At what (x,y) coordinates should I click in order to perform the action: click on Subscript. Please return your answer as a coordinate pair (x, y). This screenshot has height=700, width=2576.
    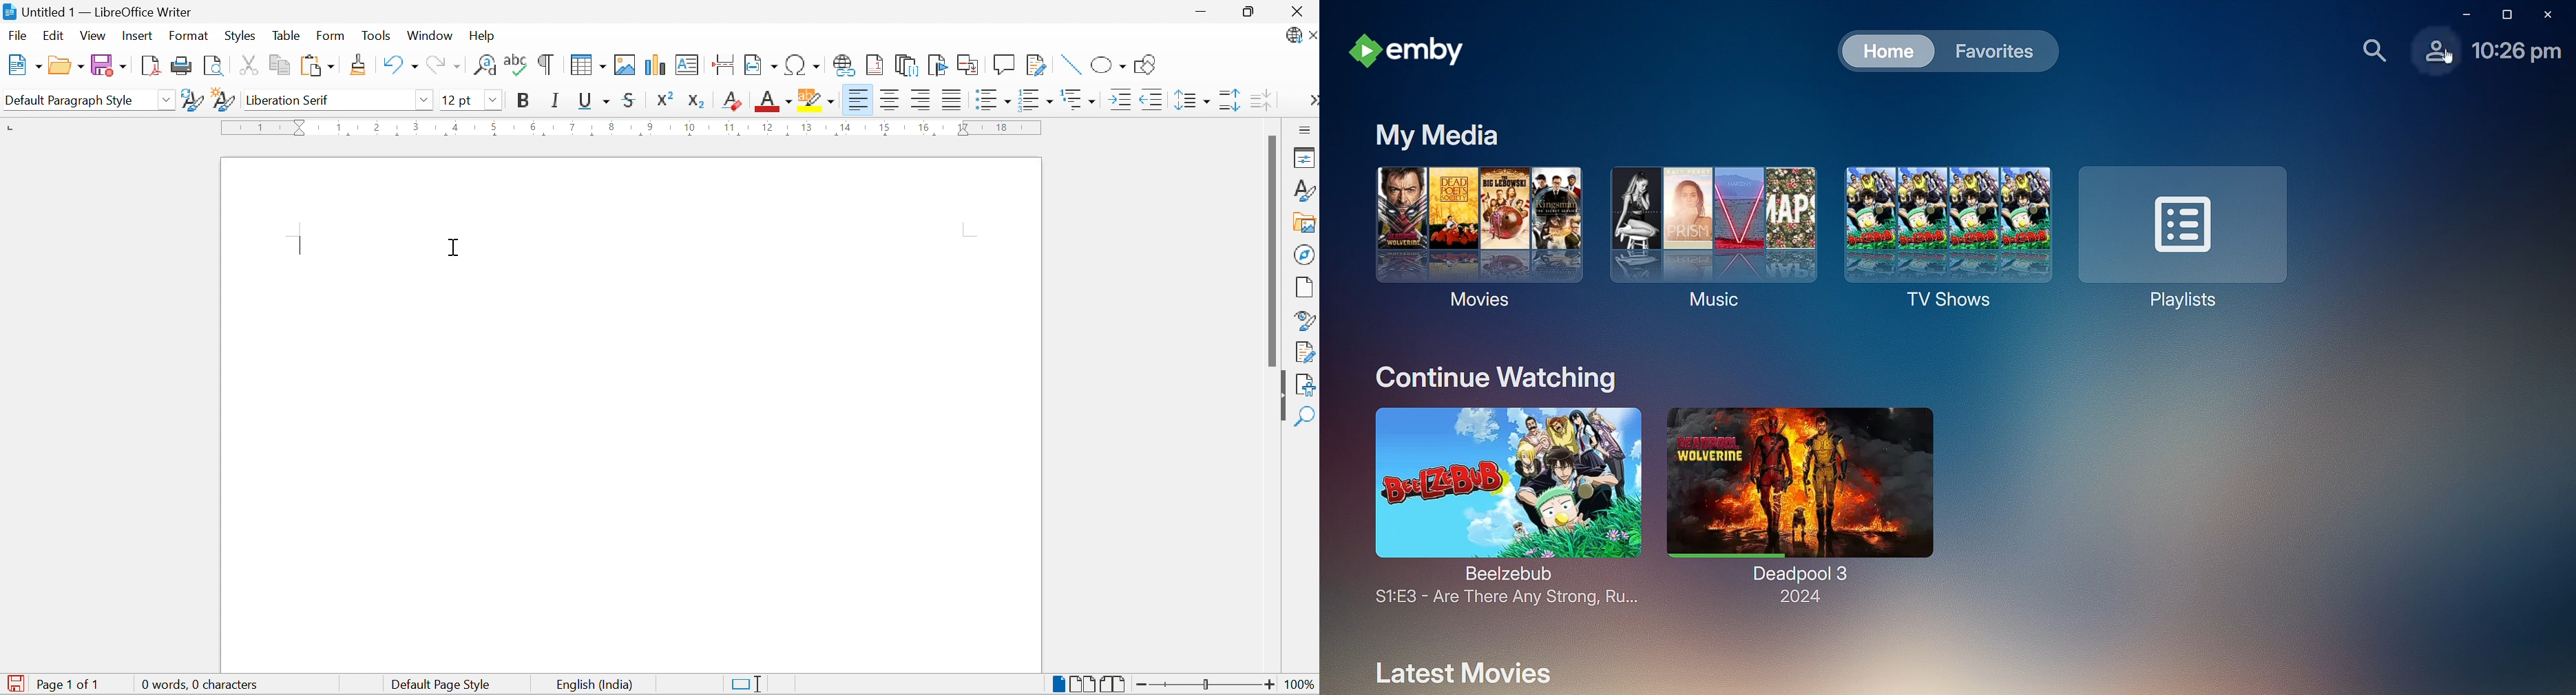
    Looking at the image, I should click on (700, 101).